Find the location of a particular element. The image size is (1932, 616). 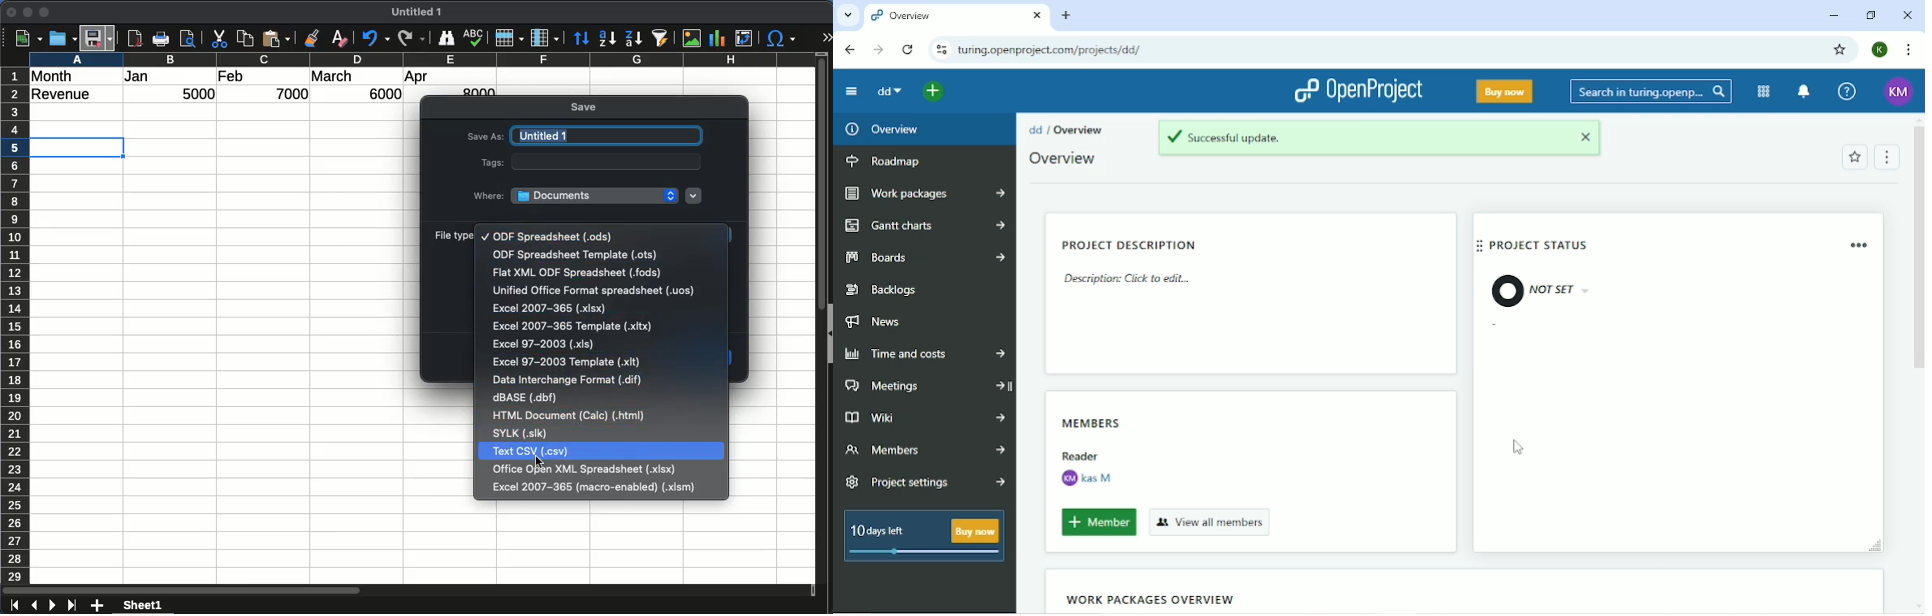

7000 is located at coordinates (294, 93).